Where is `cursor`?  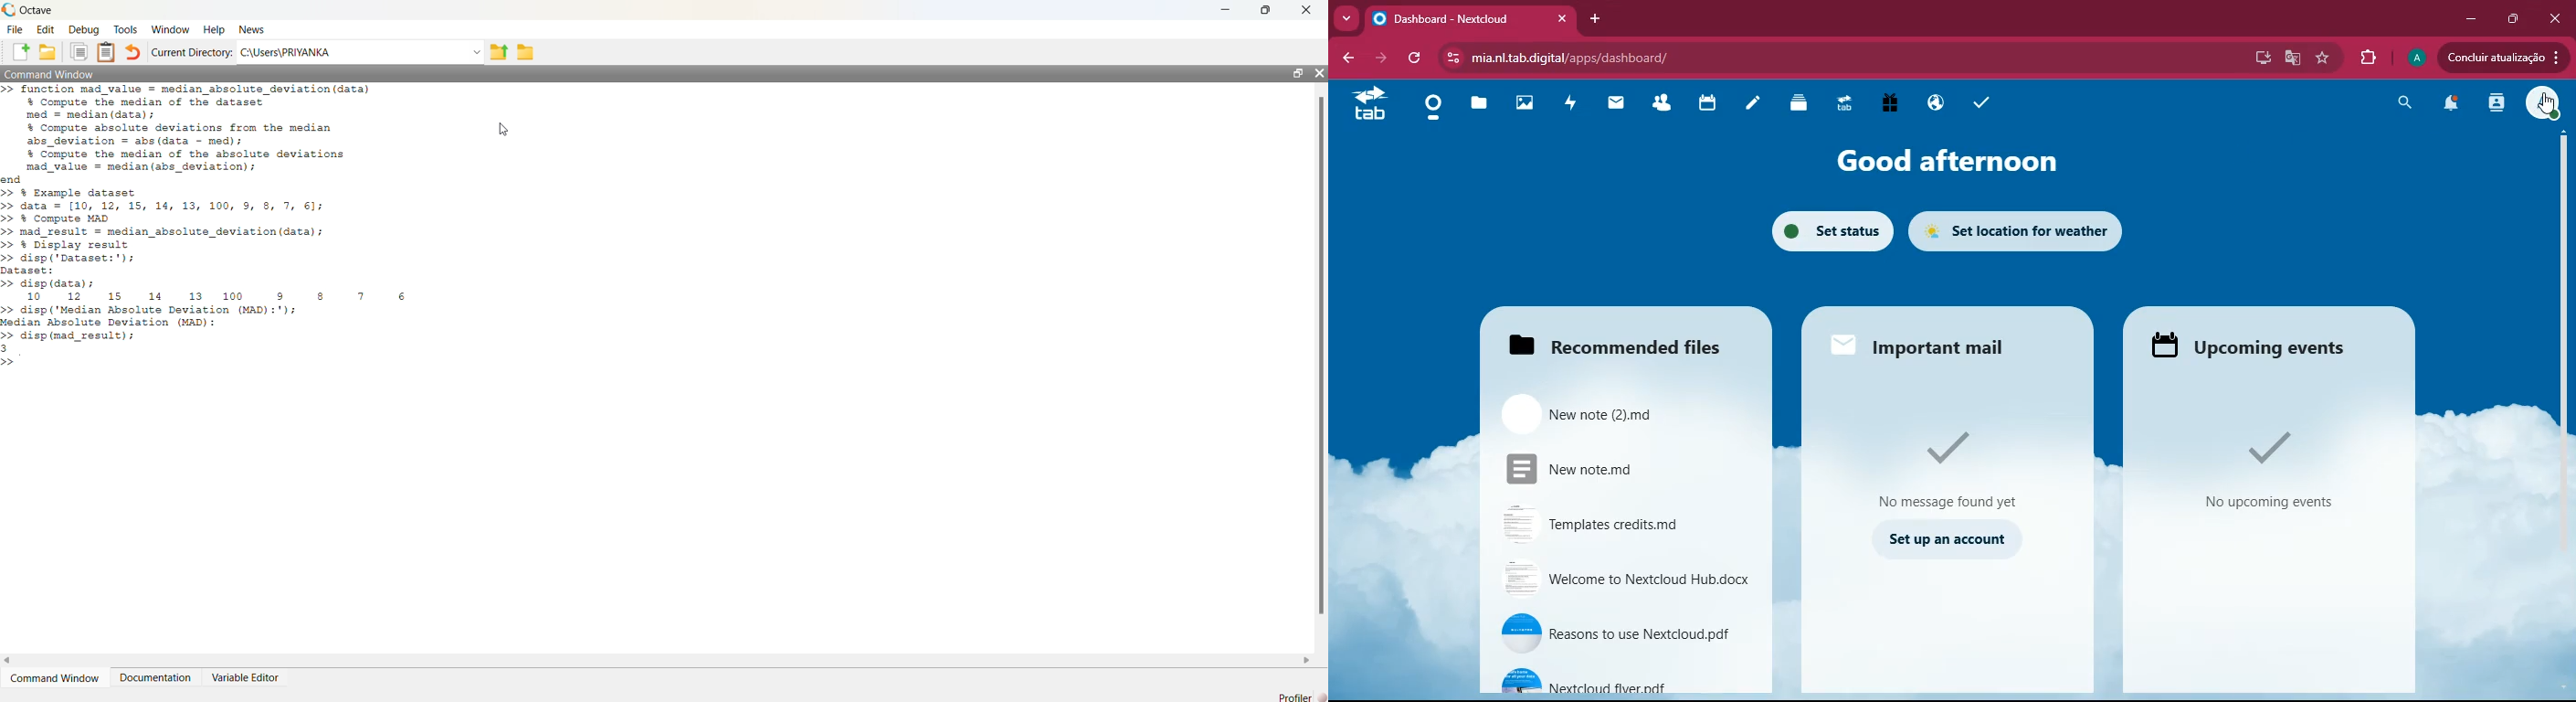
cursor is located at coordinates (503, 129).